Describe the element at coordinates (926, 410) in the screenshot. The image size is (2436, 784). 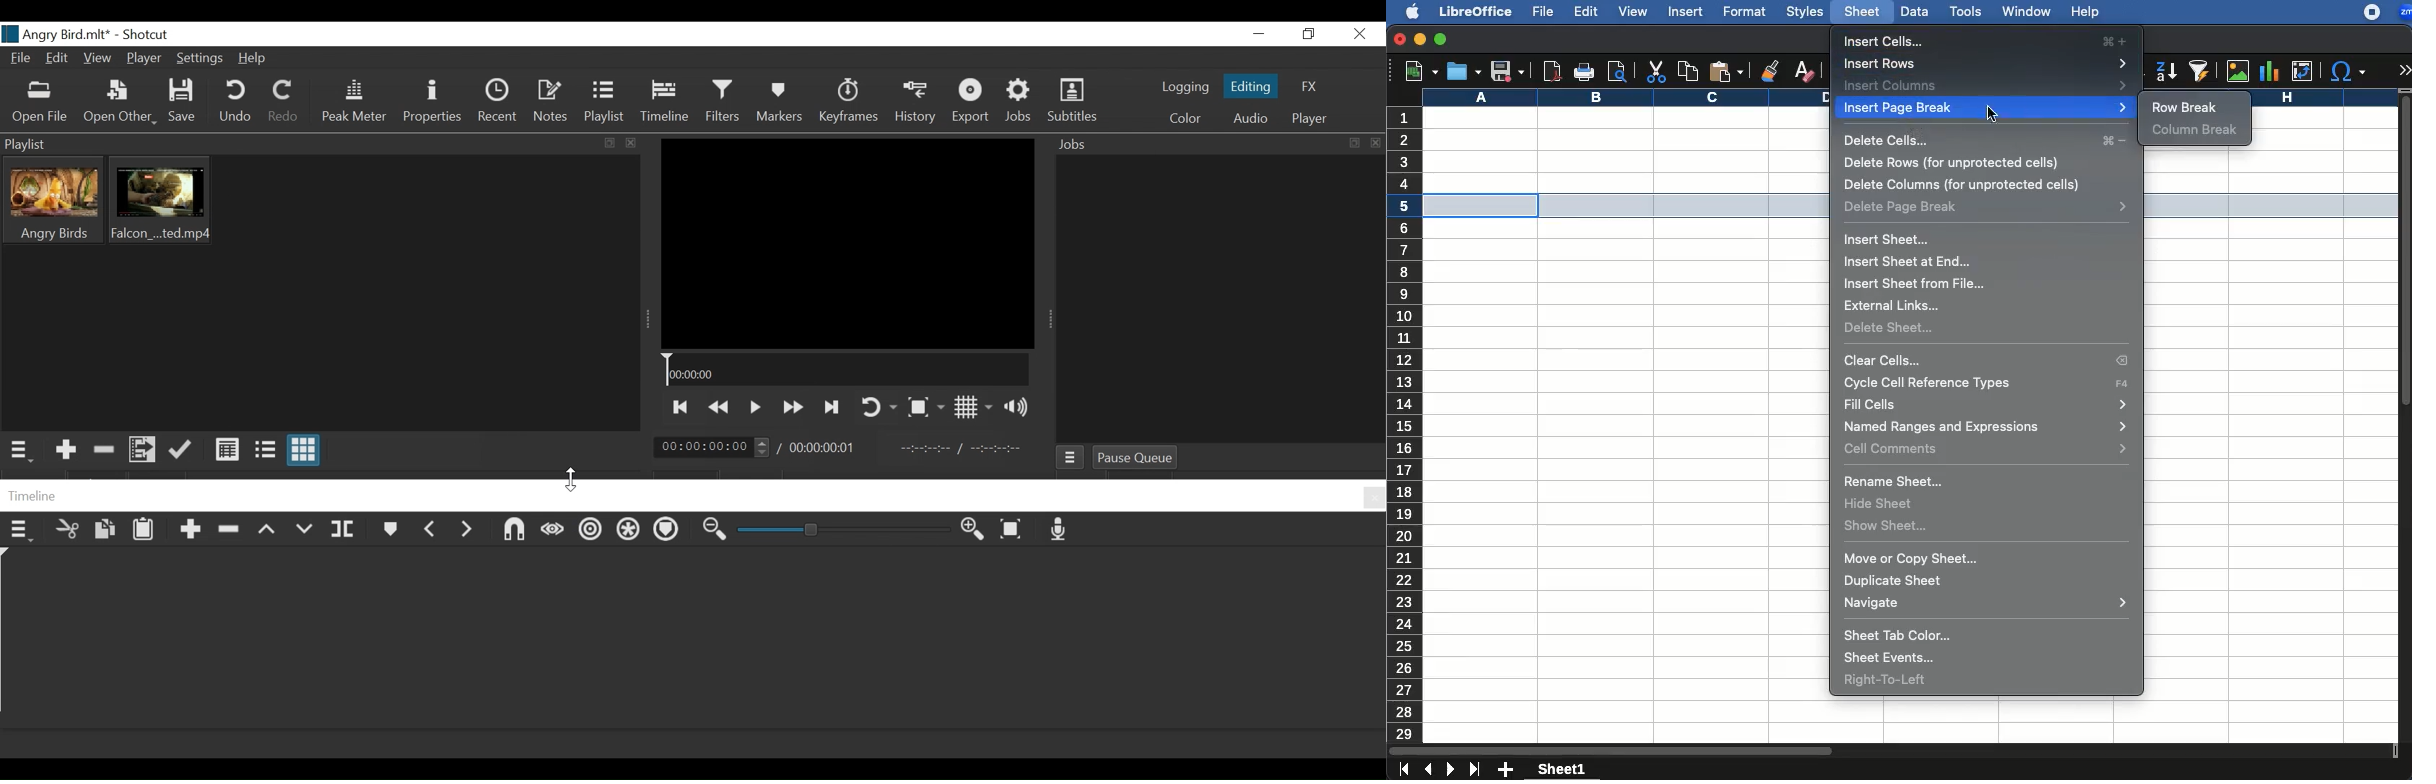
I see `Toggle Zoom` at that location.